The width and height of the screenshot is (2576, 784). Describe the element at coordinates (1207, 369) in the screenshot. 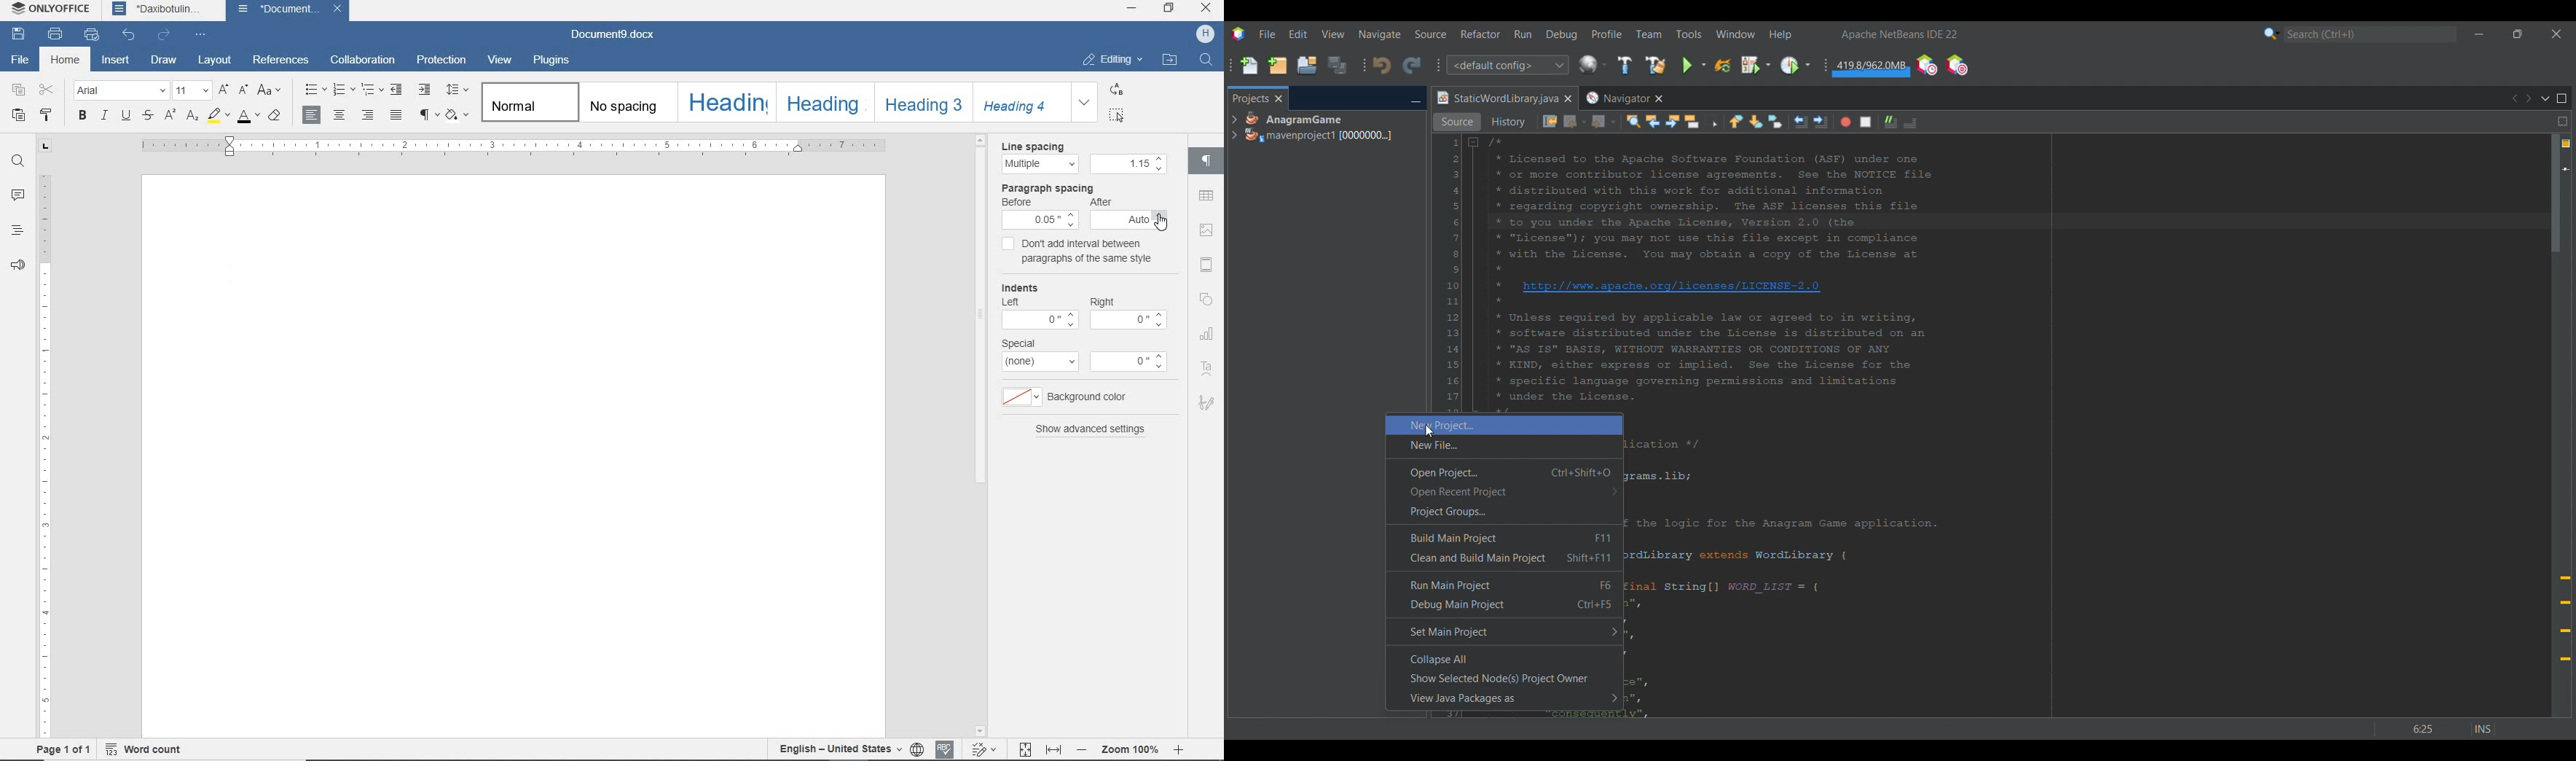

I see `text art` at that location.